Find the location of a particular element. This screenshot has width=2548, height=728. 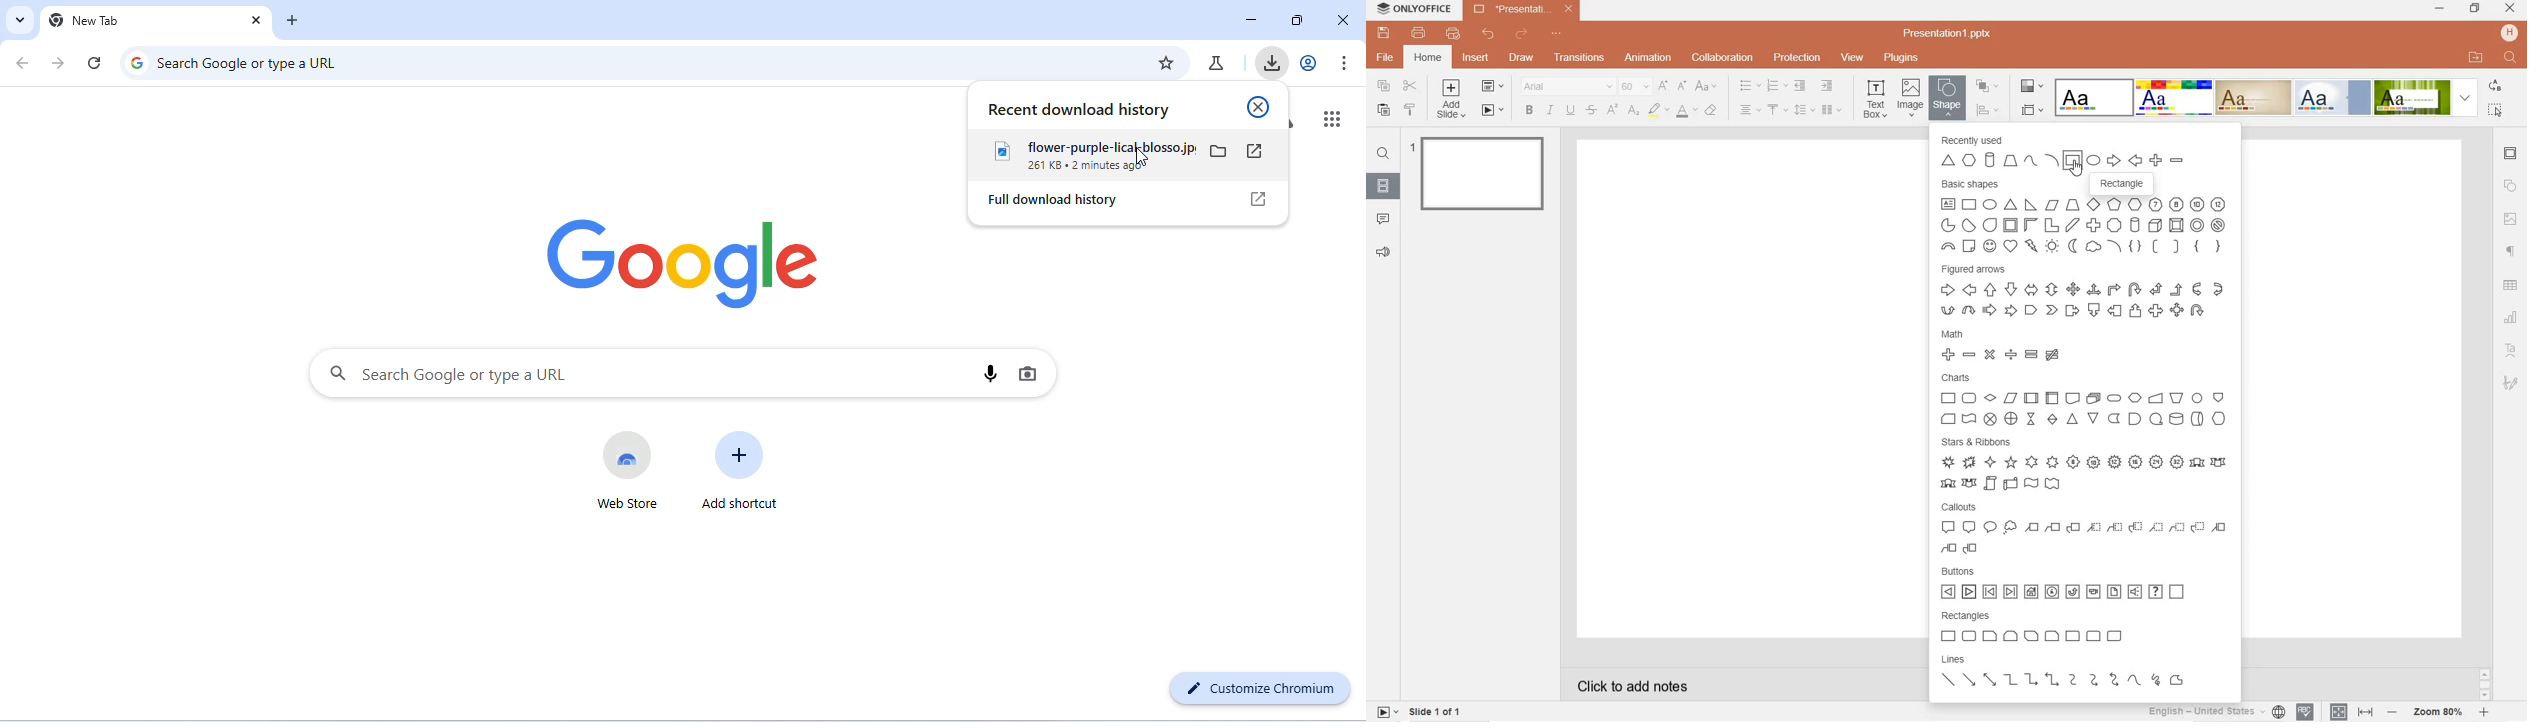

text art settings is located at coordinates (2510, 349).